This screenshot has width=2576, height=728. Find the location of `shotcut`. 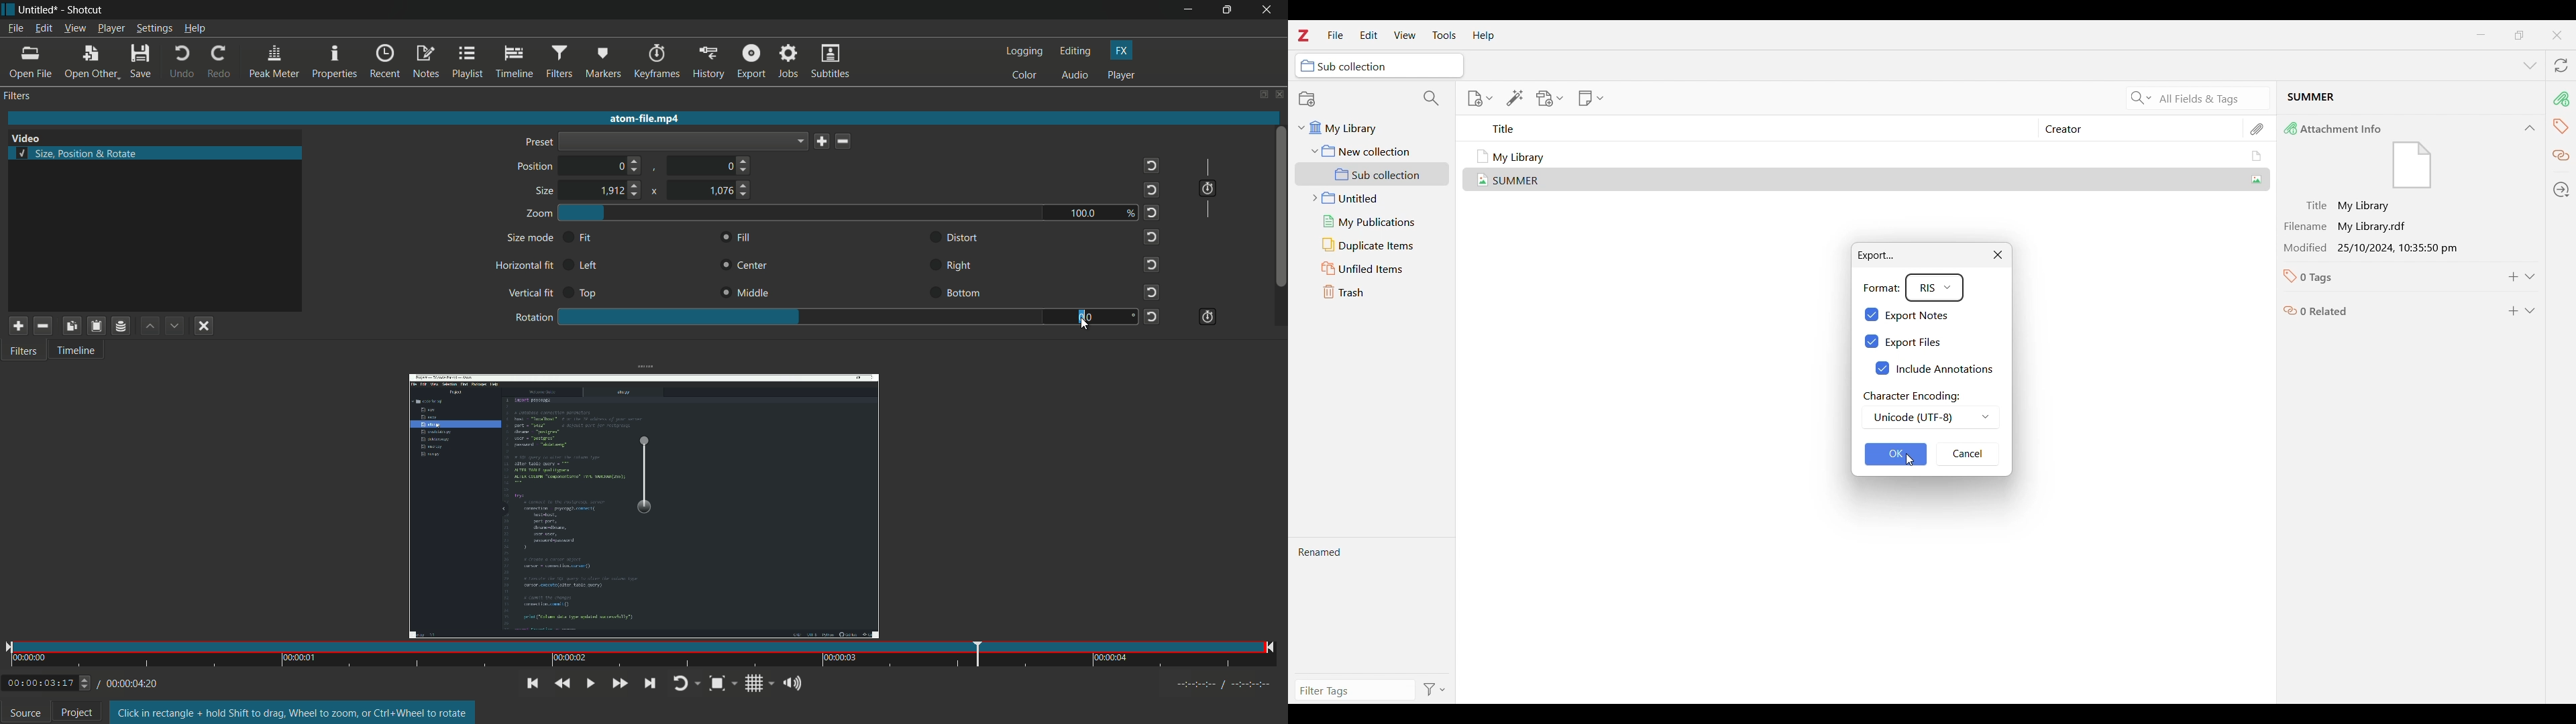

shotcut is located at coordinates (84, 11).